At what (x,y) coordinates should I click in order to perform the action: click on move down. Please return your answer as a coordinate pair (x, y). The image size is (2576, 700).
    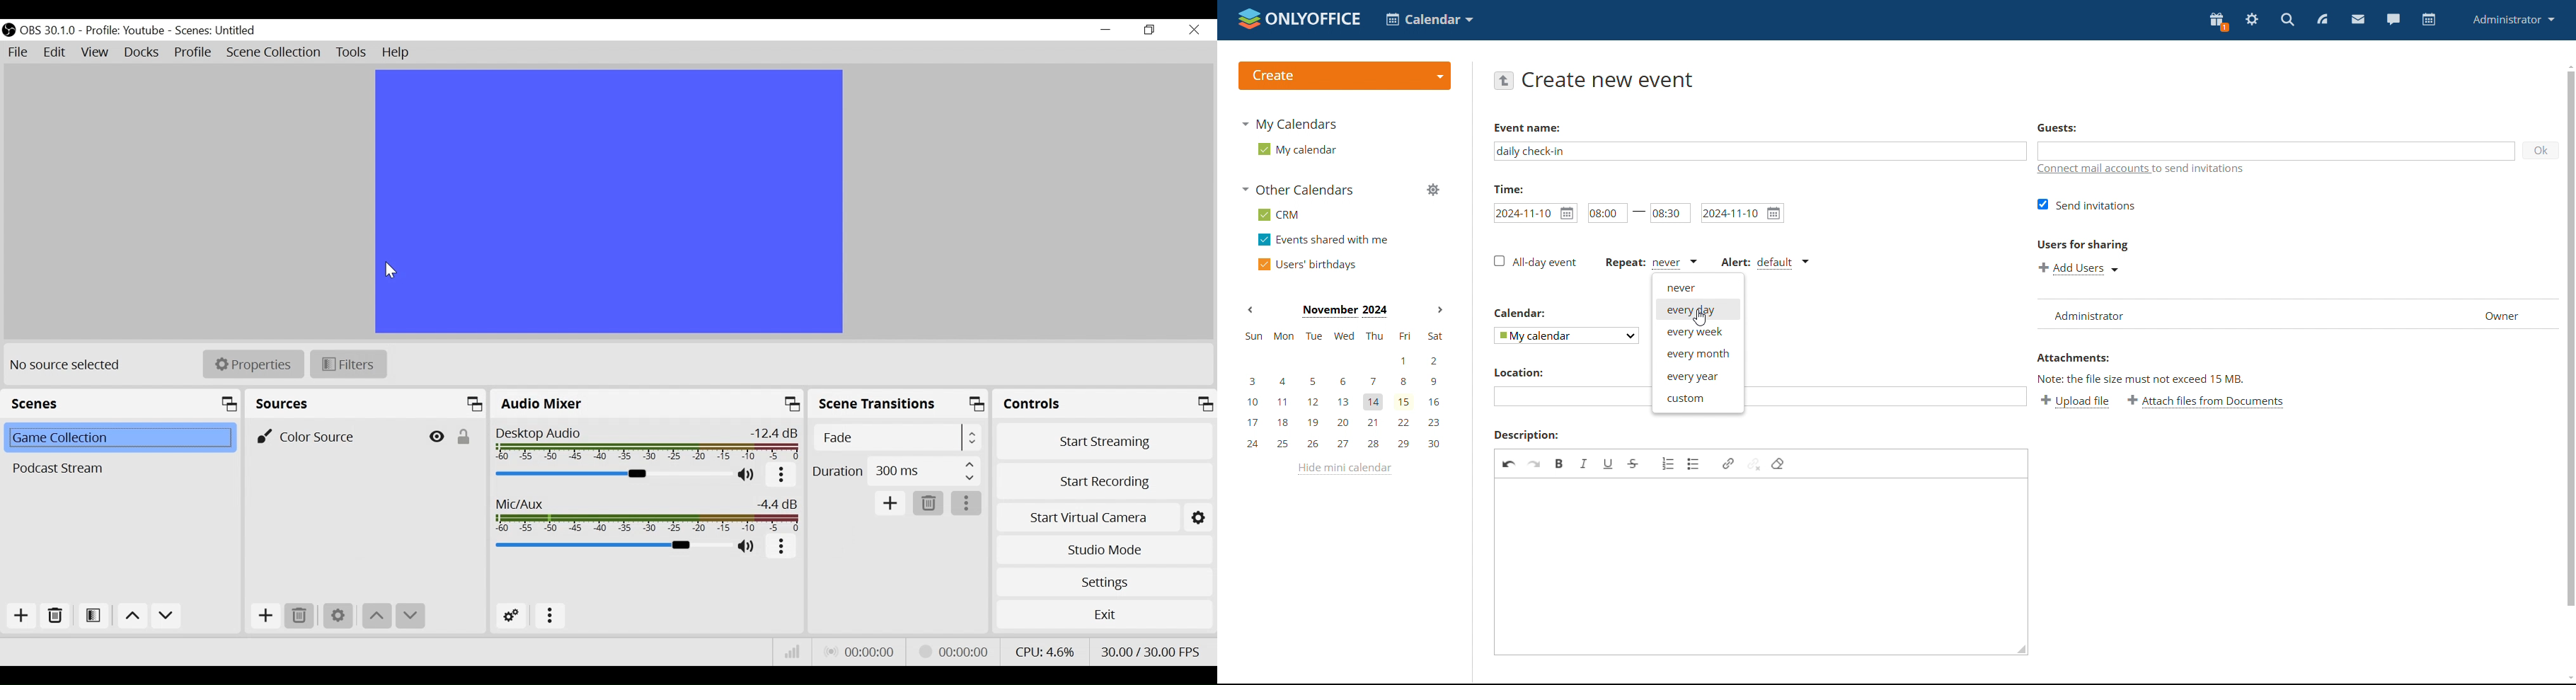
    Looking at the image, I should click on (166, 616).